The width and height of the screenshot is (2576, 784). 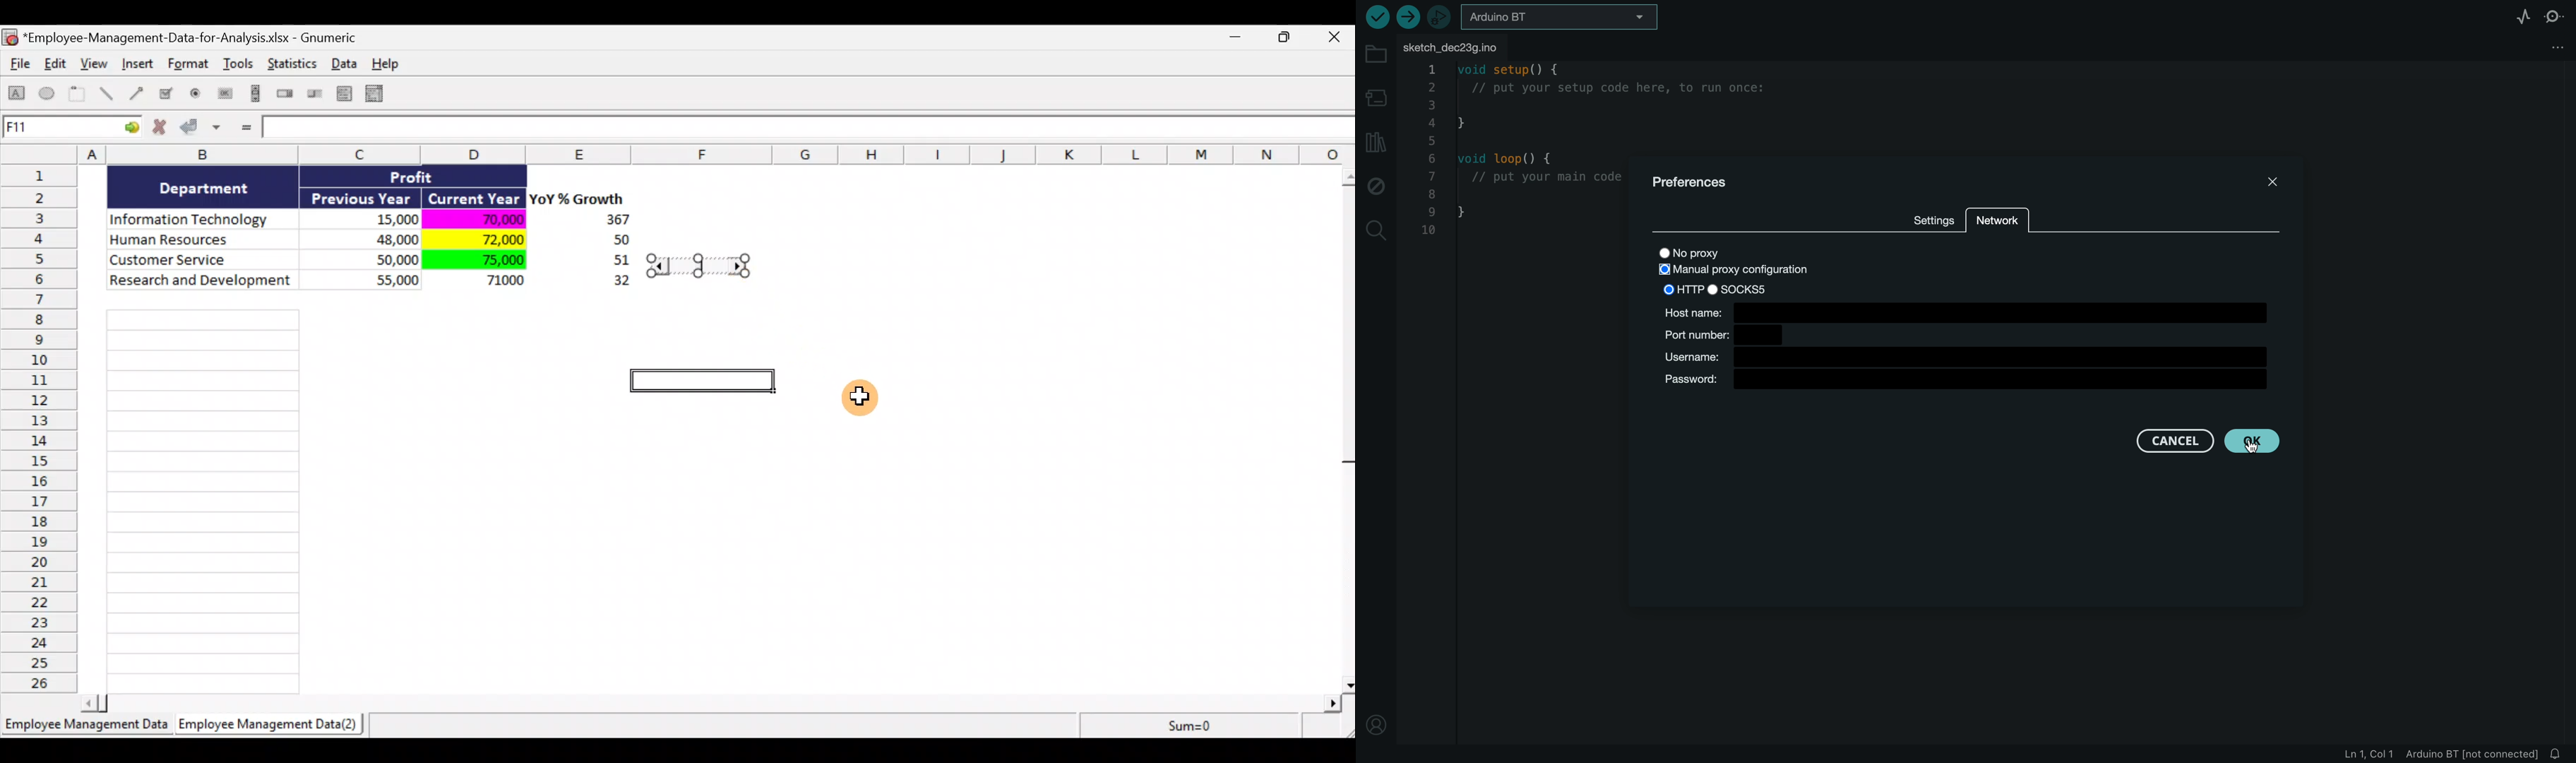 What do you see at coordinates (1239, 40) in the screenshot?
I see `Minimise` at bounding box center [1239, 40].